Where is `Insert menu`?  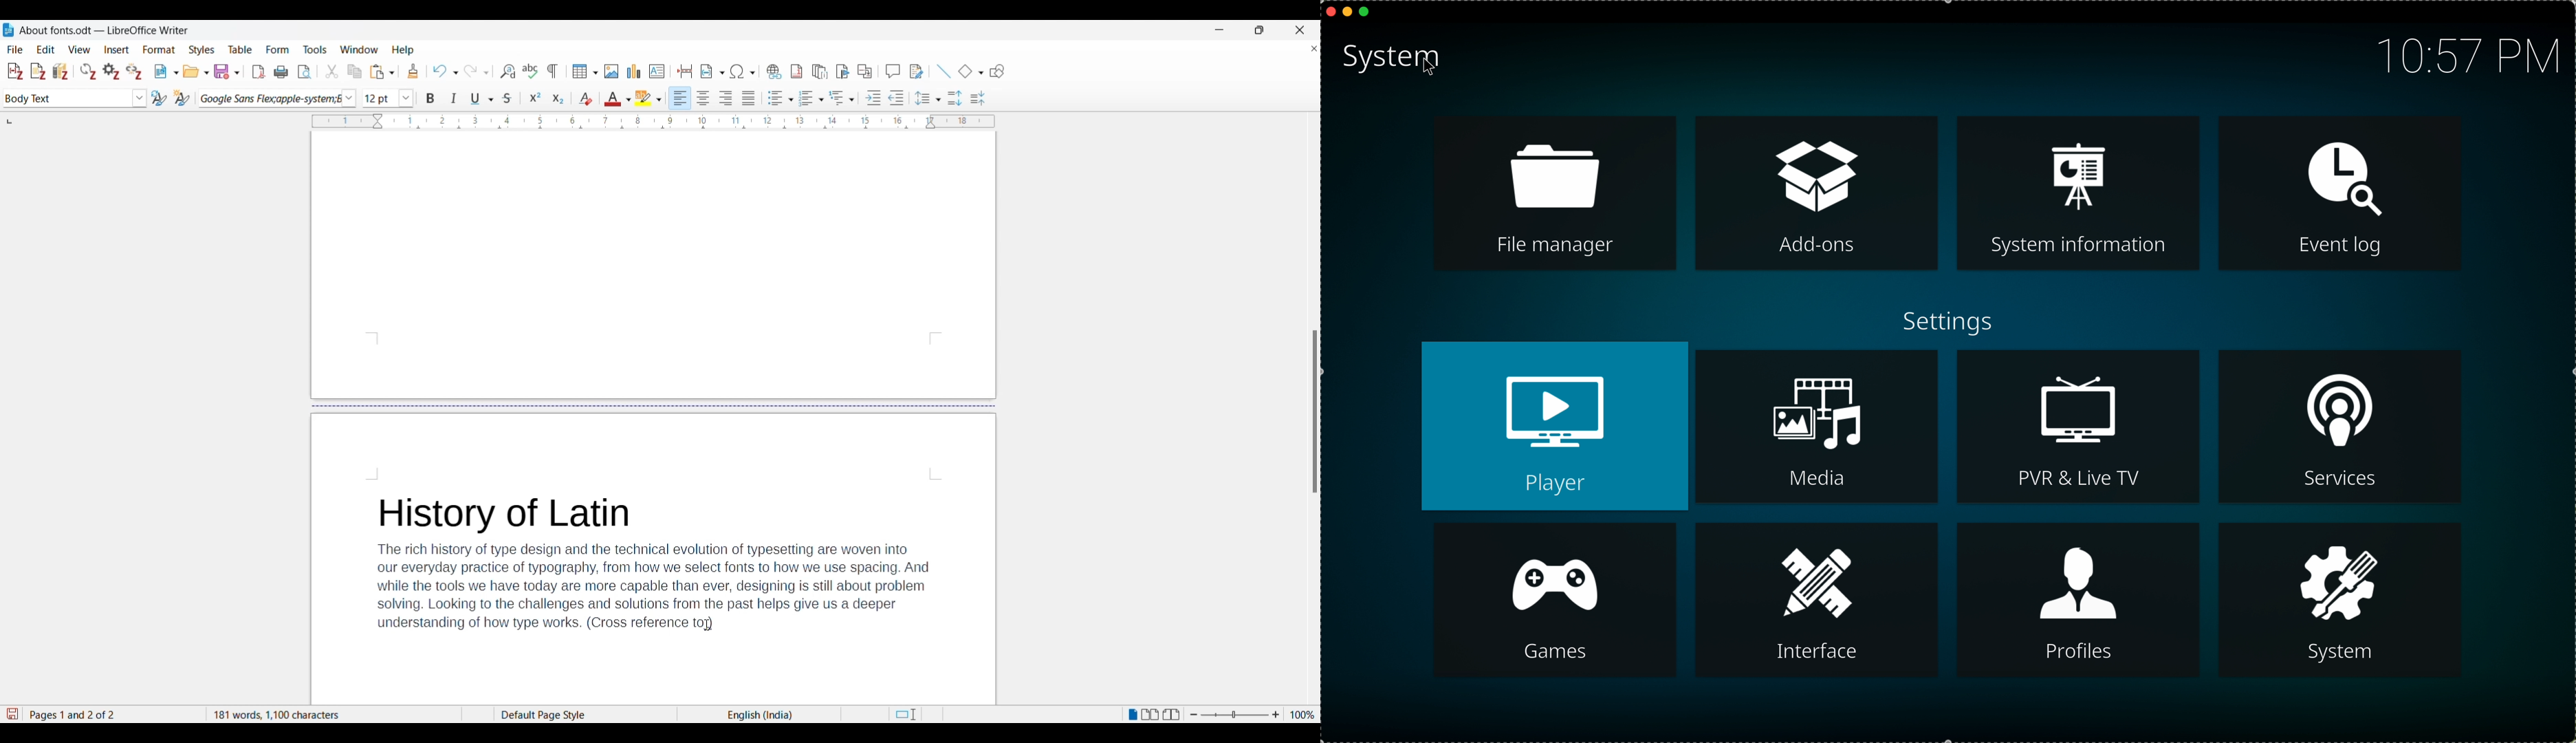
Insert menu is located at coordinates (117, 50).